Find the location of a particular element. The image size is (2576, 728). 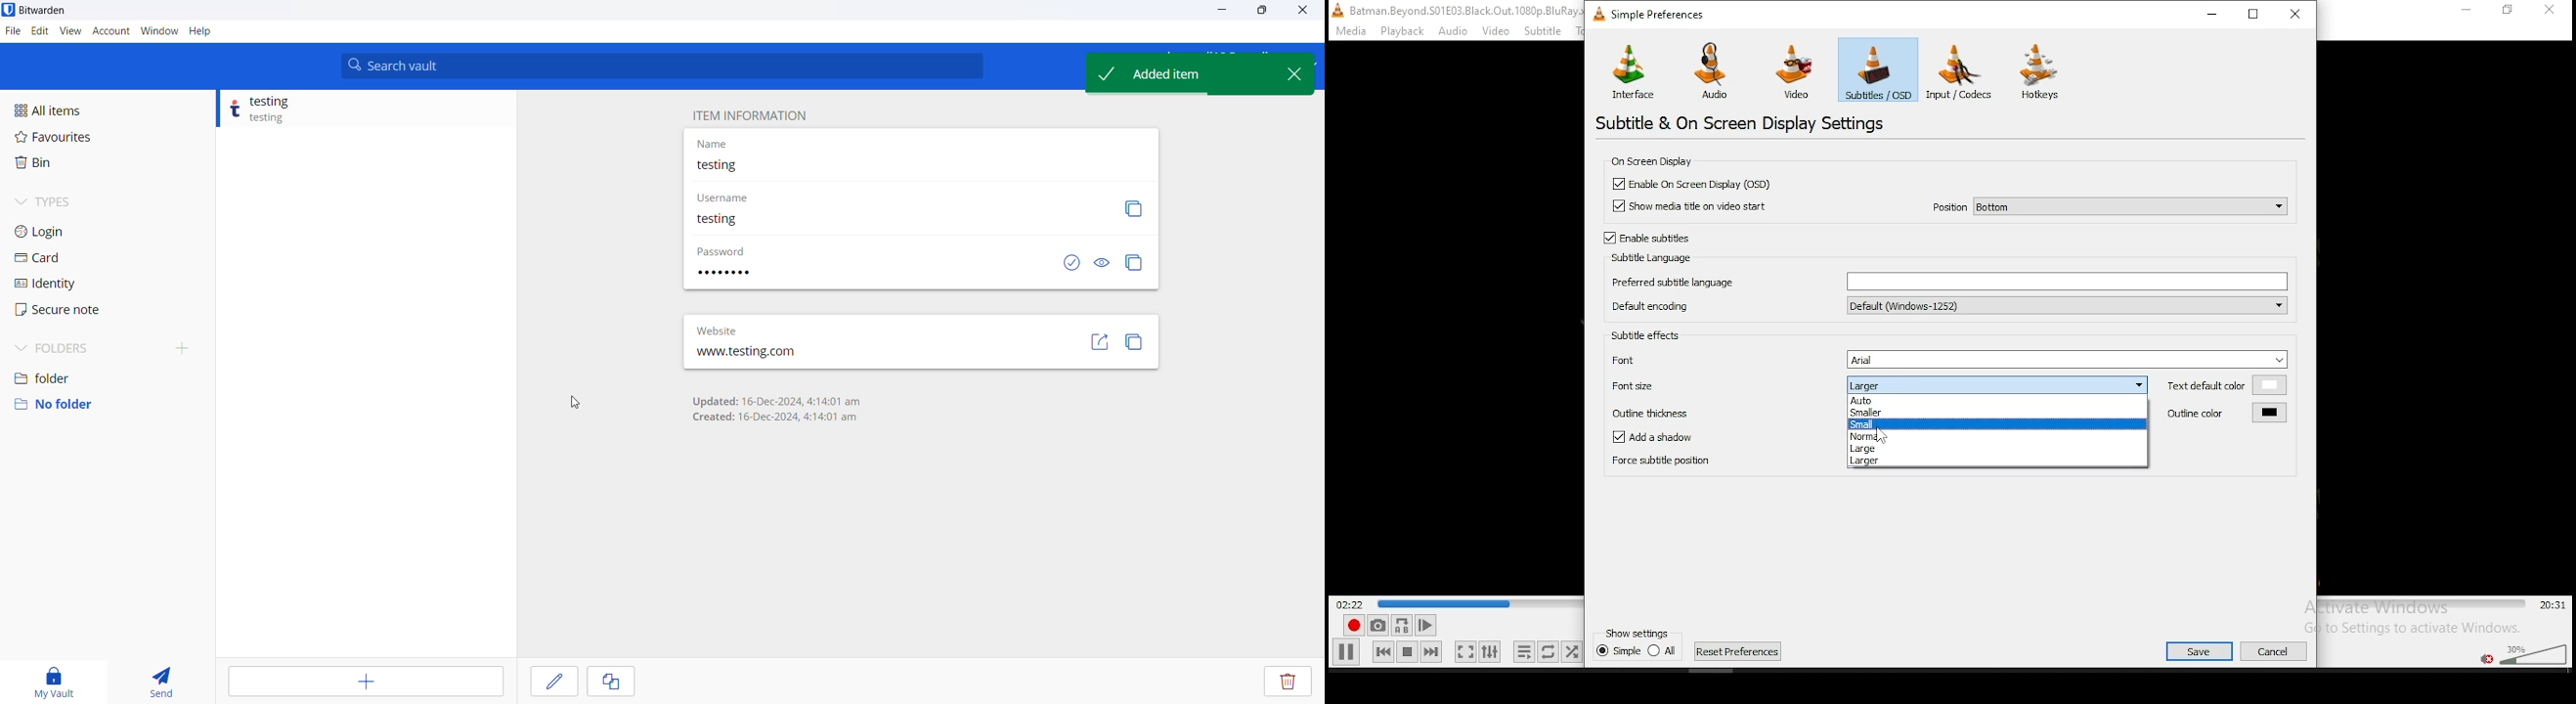

default encoding is located at coordinates (1946, 305).